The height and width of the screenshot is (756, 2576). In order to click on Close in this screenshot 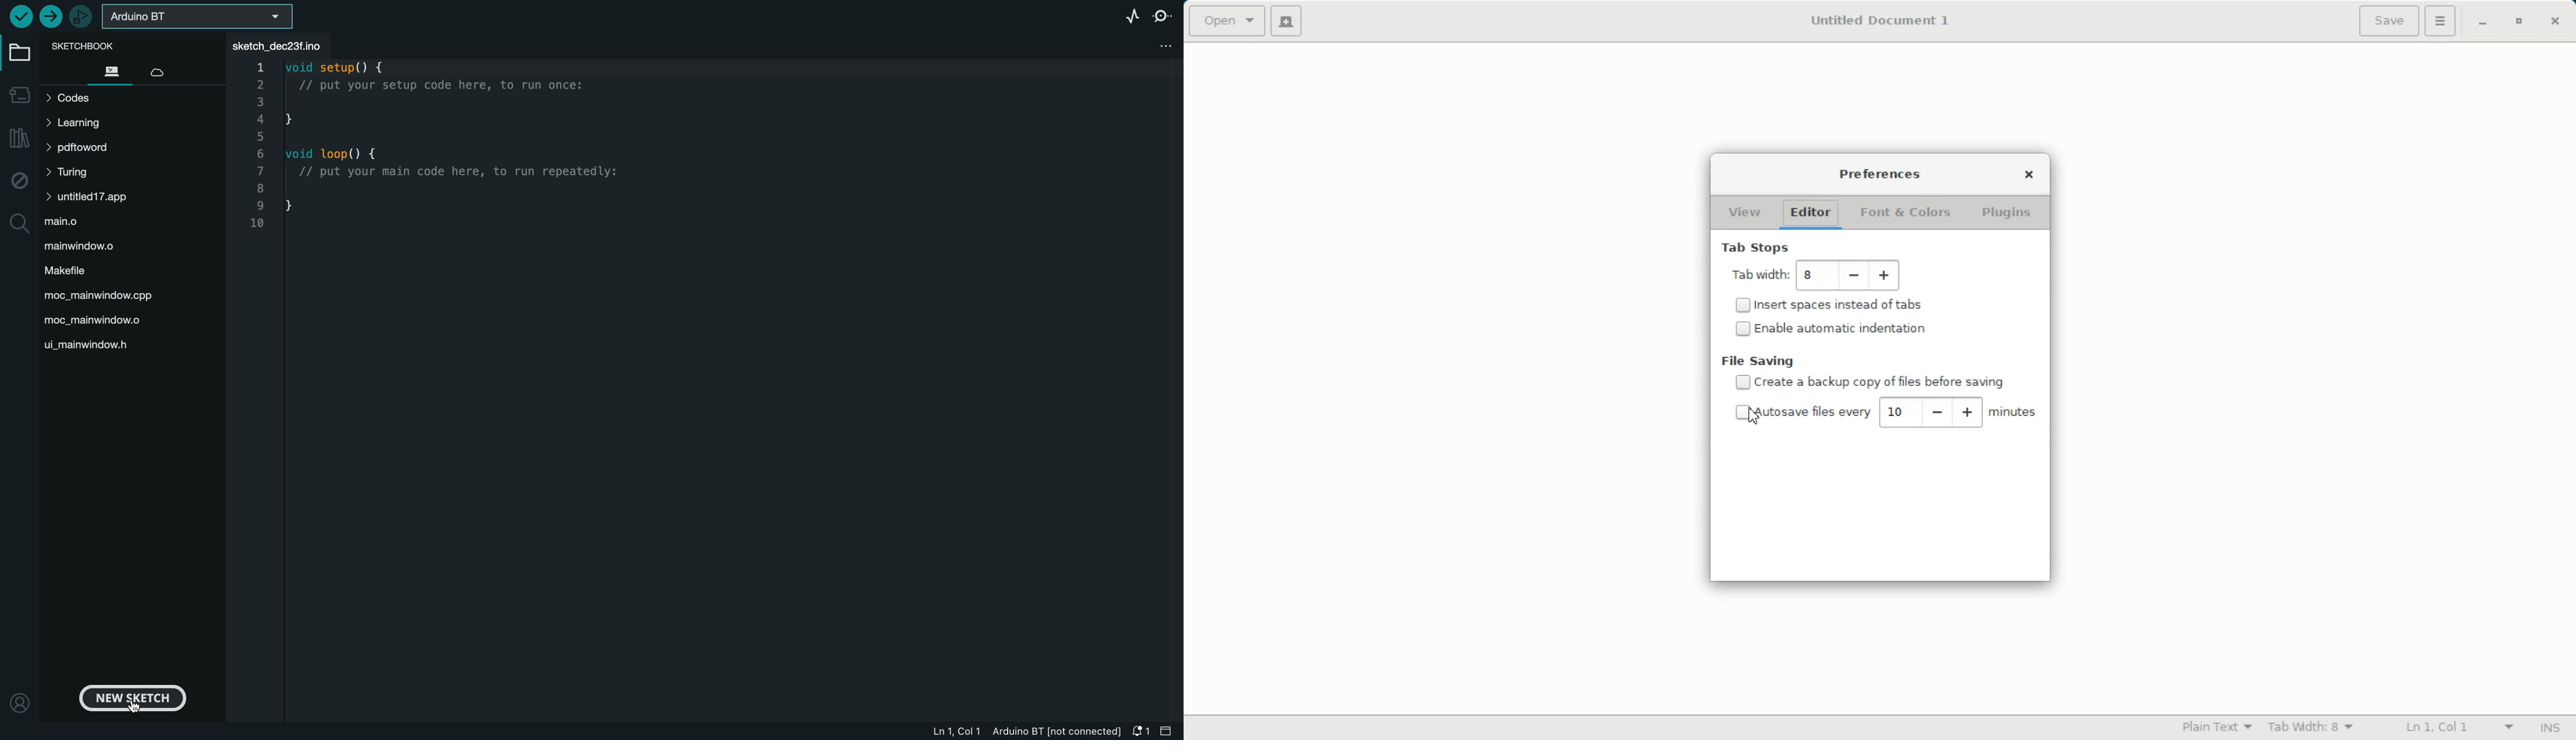, I will do `click(2554, 21)`.